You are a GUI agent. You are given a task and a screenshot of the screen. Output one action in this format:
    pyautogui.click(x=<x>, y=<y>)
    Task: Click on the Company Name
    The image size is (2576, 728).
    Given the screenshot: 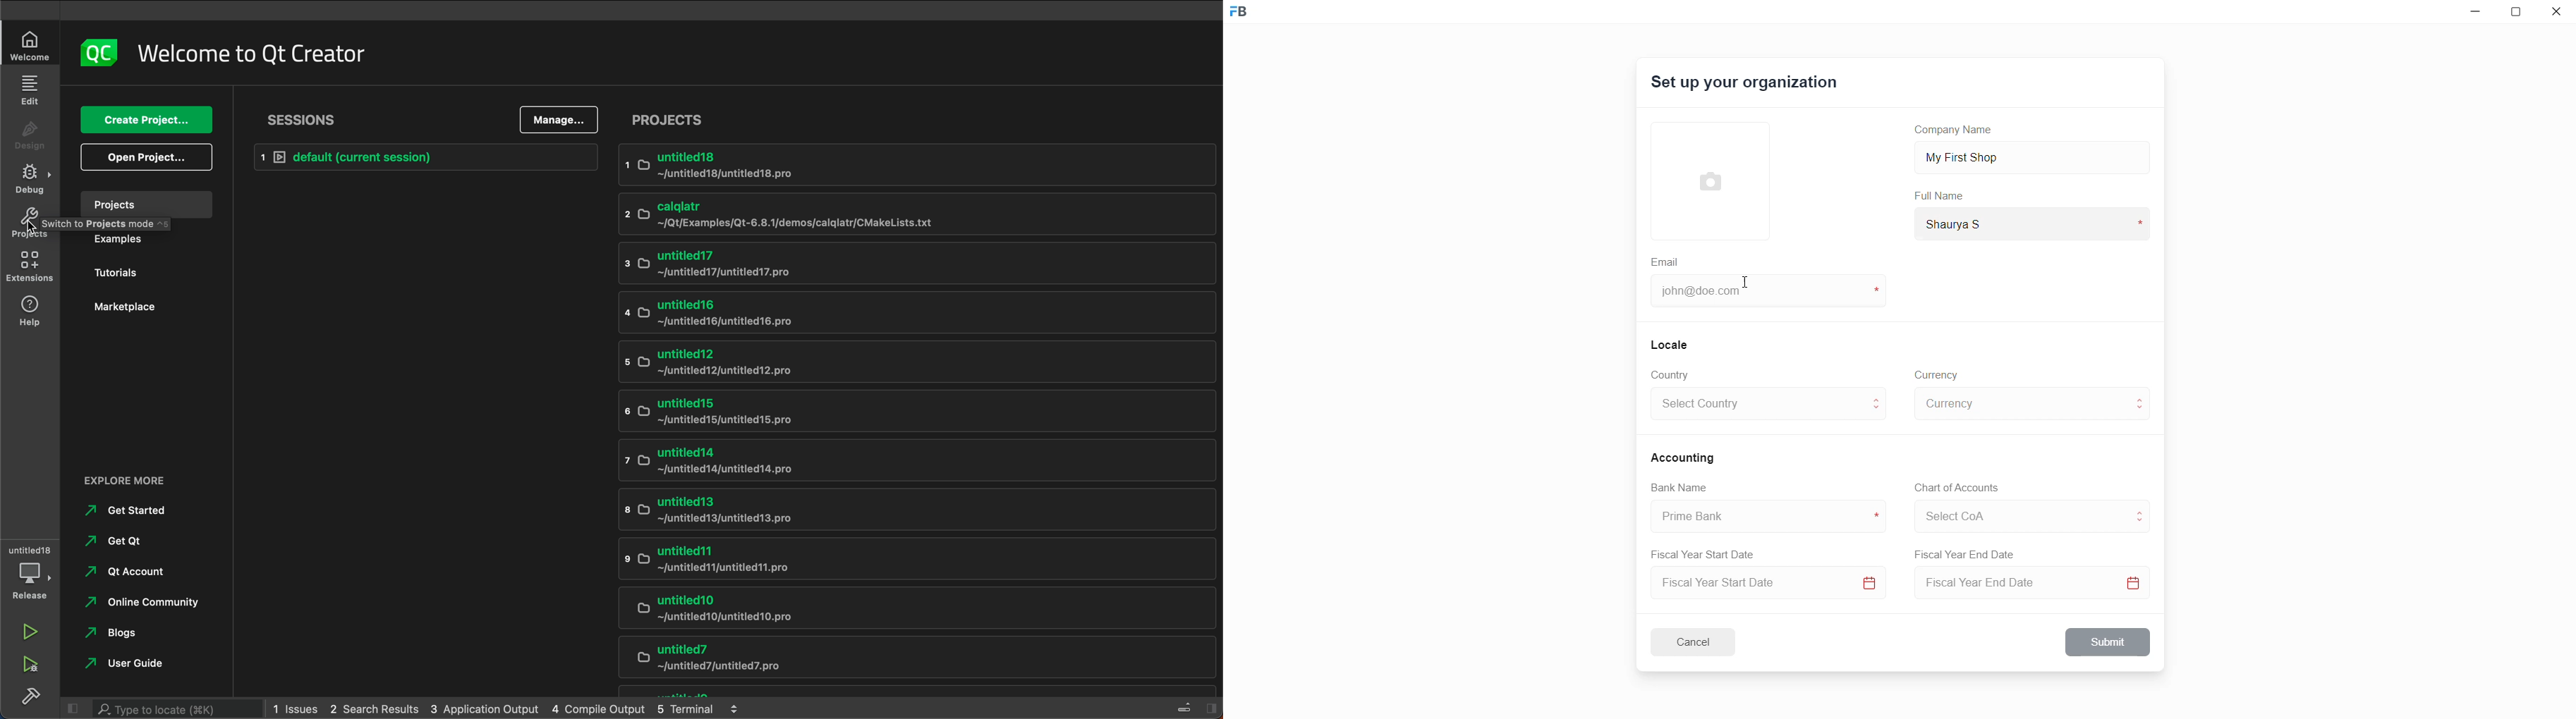 What is the action you would take?
    pyautogui.click(x=1959, y=132)
    